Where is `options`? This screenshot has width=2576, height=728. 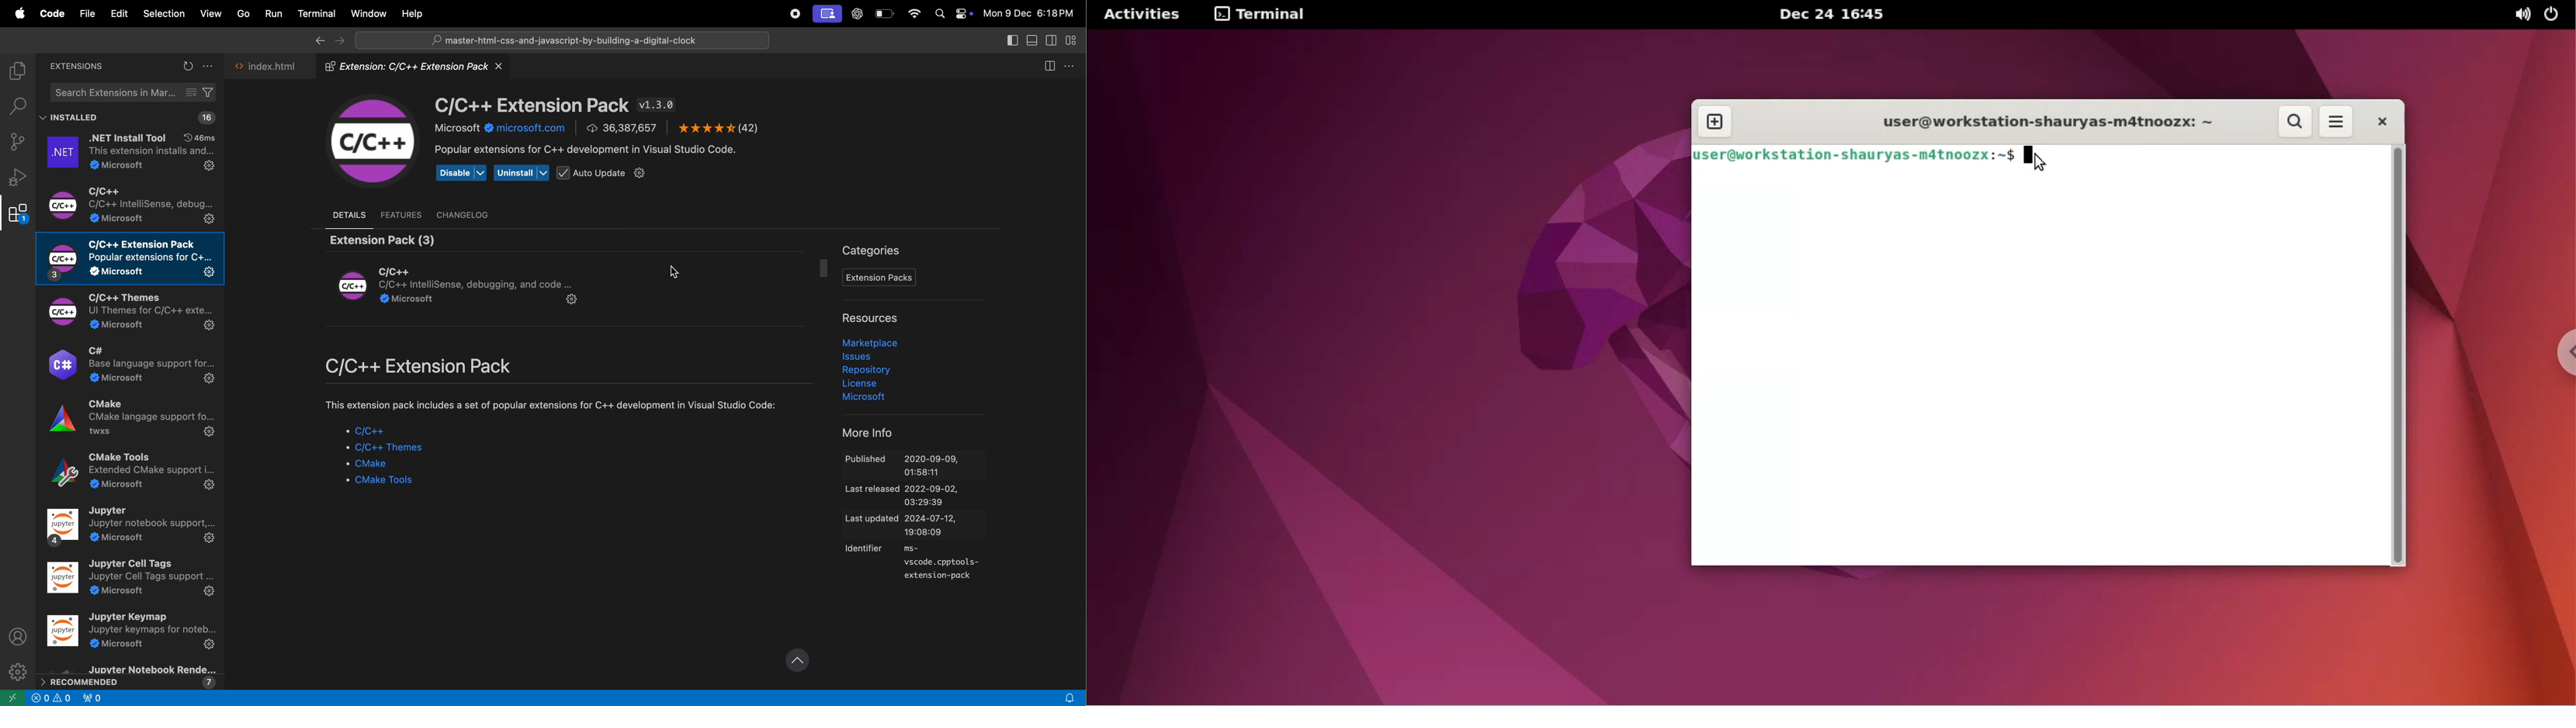
options is located at coordinates (211, 67).